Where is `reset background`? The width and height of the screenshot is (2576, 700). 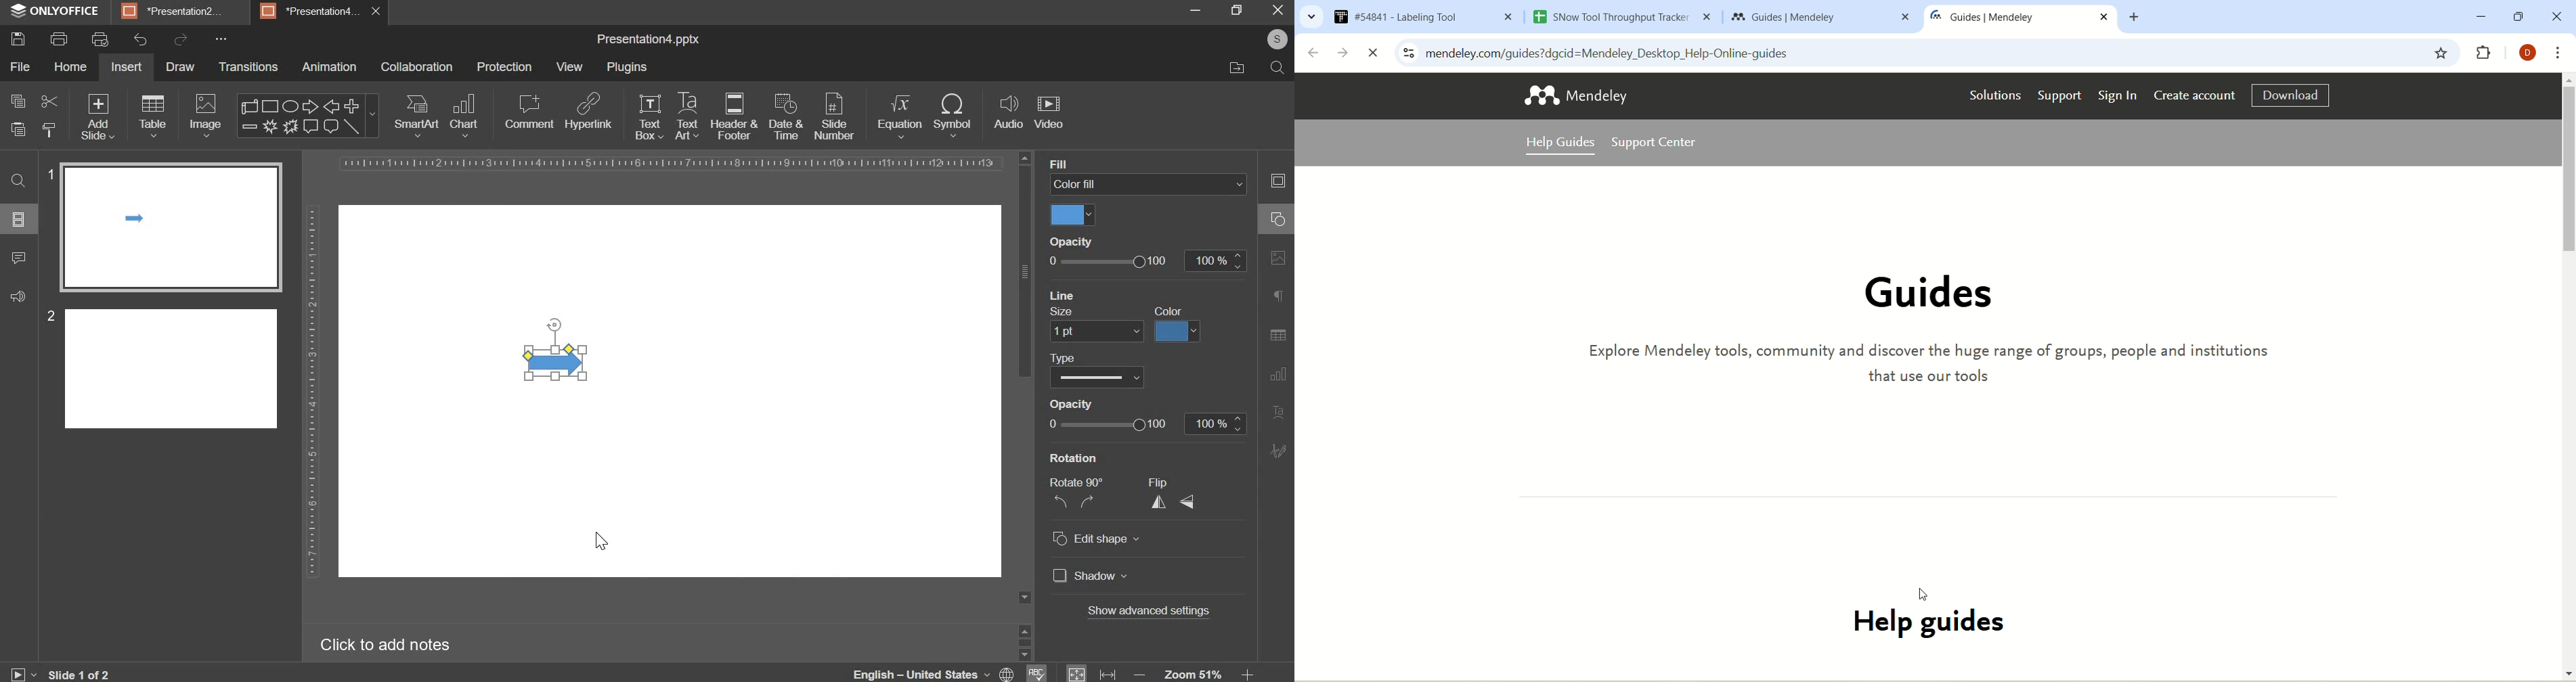 reset background is located at coordinates (1078, 313).